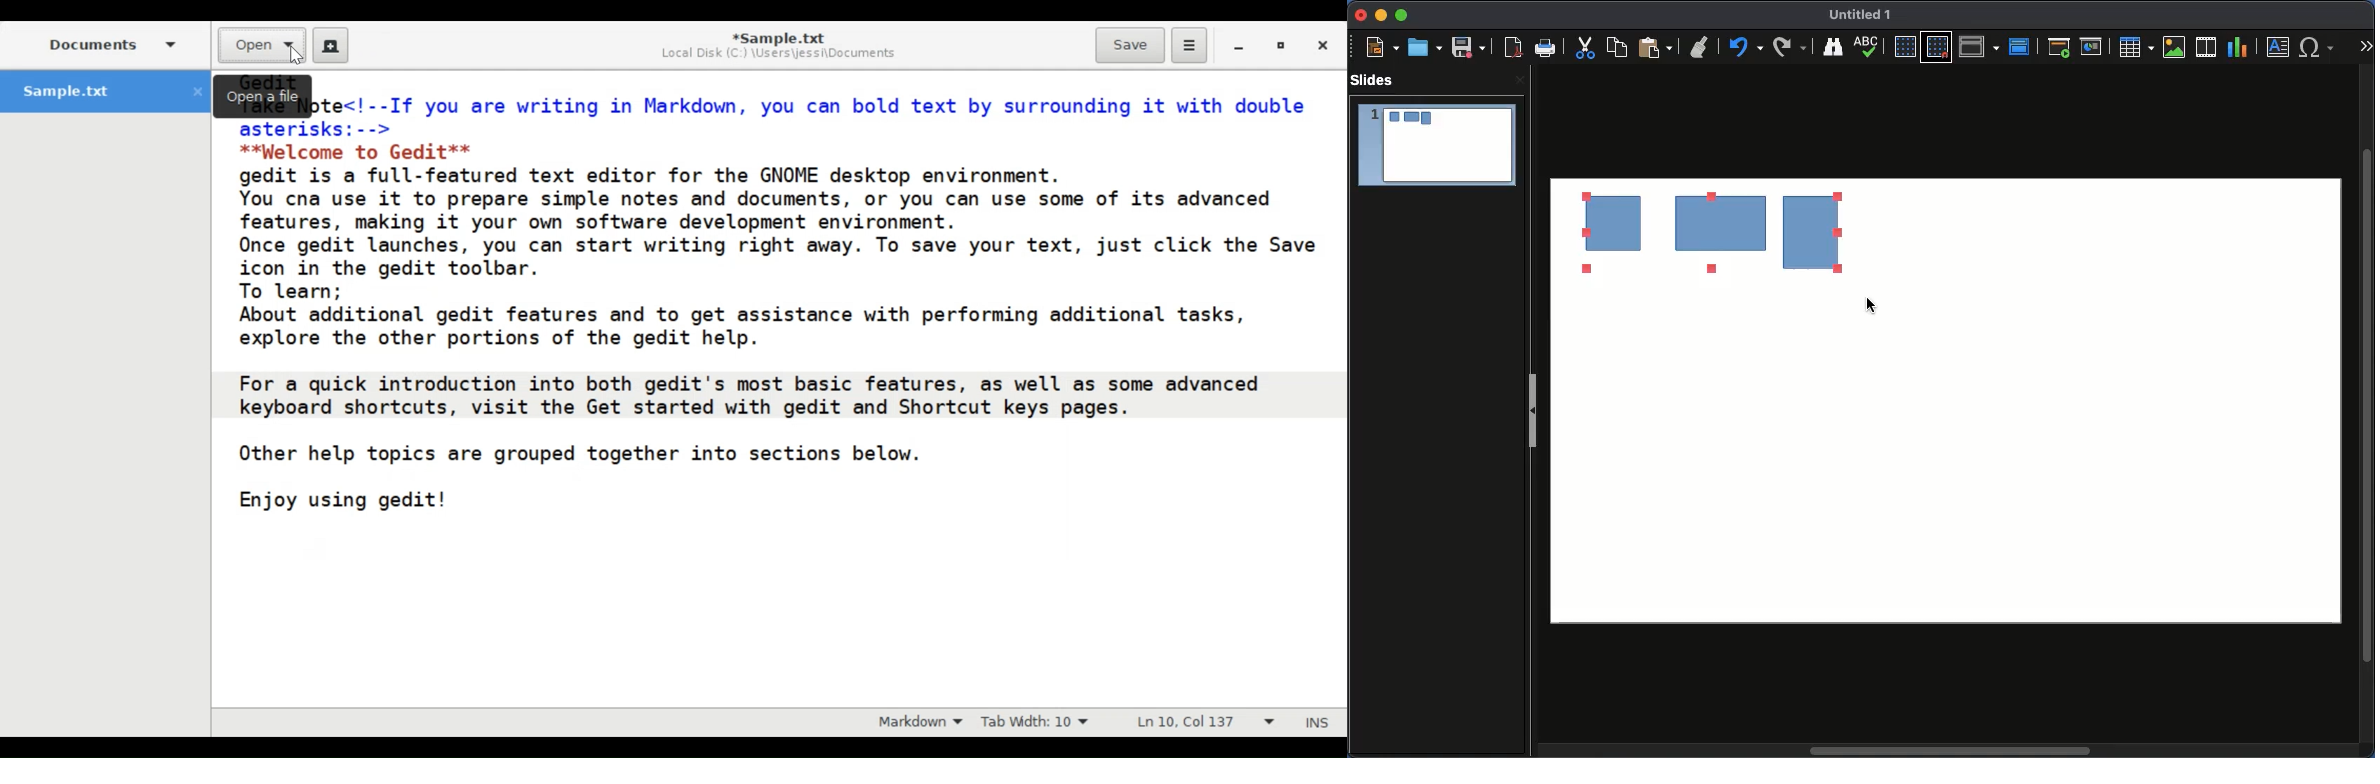 The width and height of the screenshot is (2380, 784). I want to click on Ungrouped, so click(1709, 229).